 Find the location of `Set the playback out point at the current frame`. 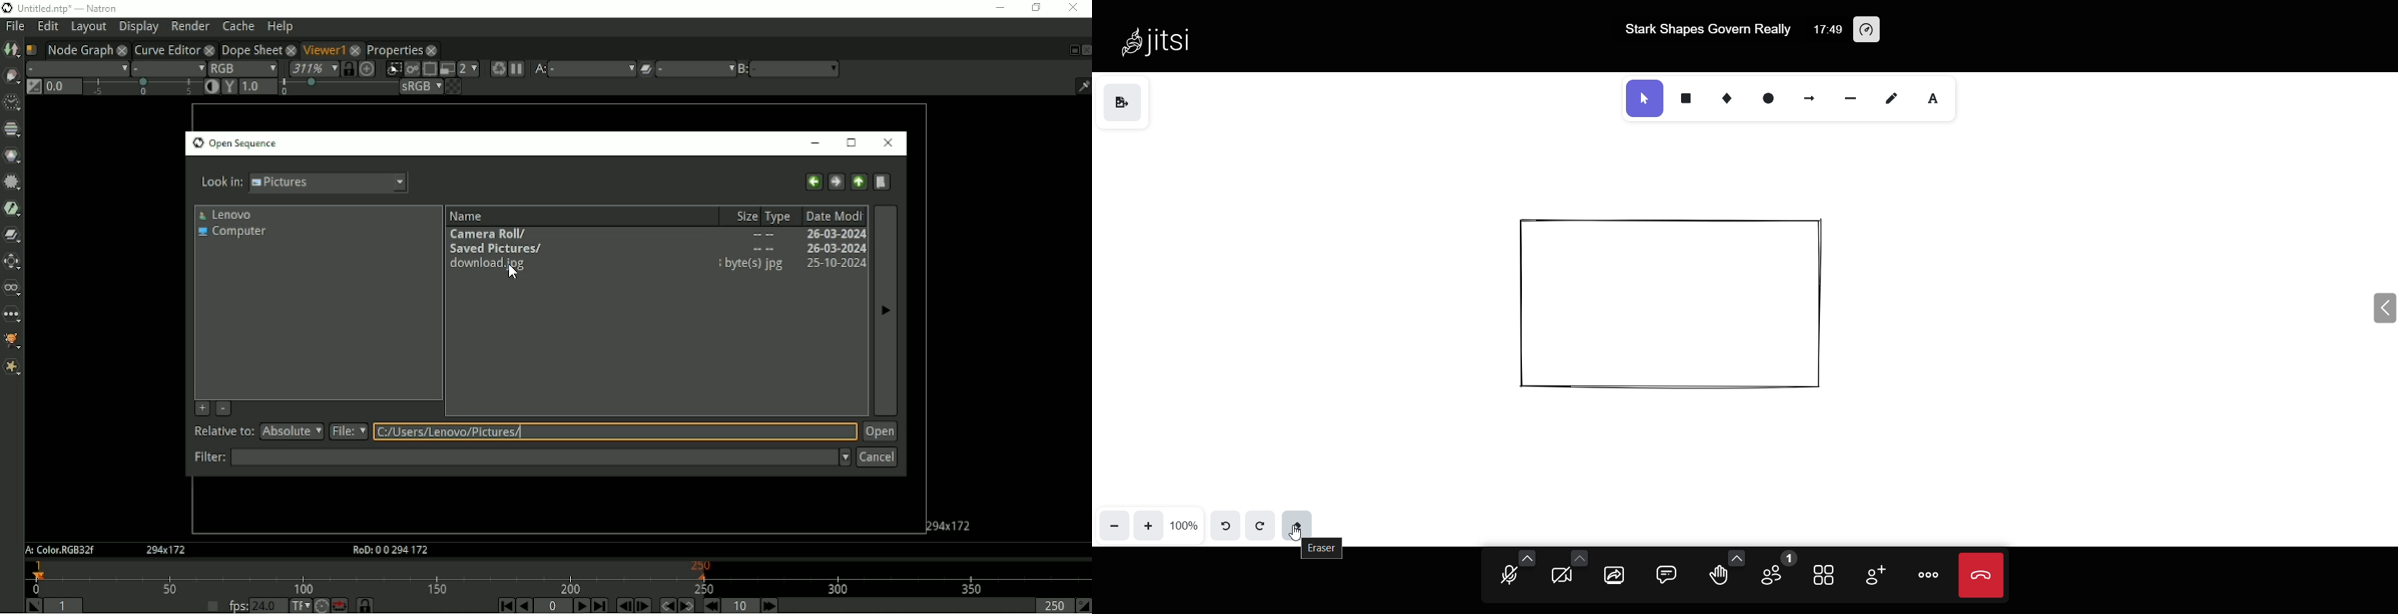

Set the playback out point at the current frame is located at coordinates (1083, 606).